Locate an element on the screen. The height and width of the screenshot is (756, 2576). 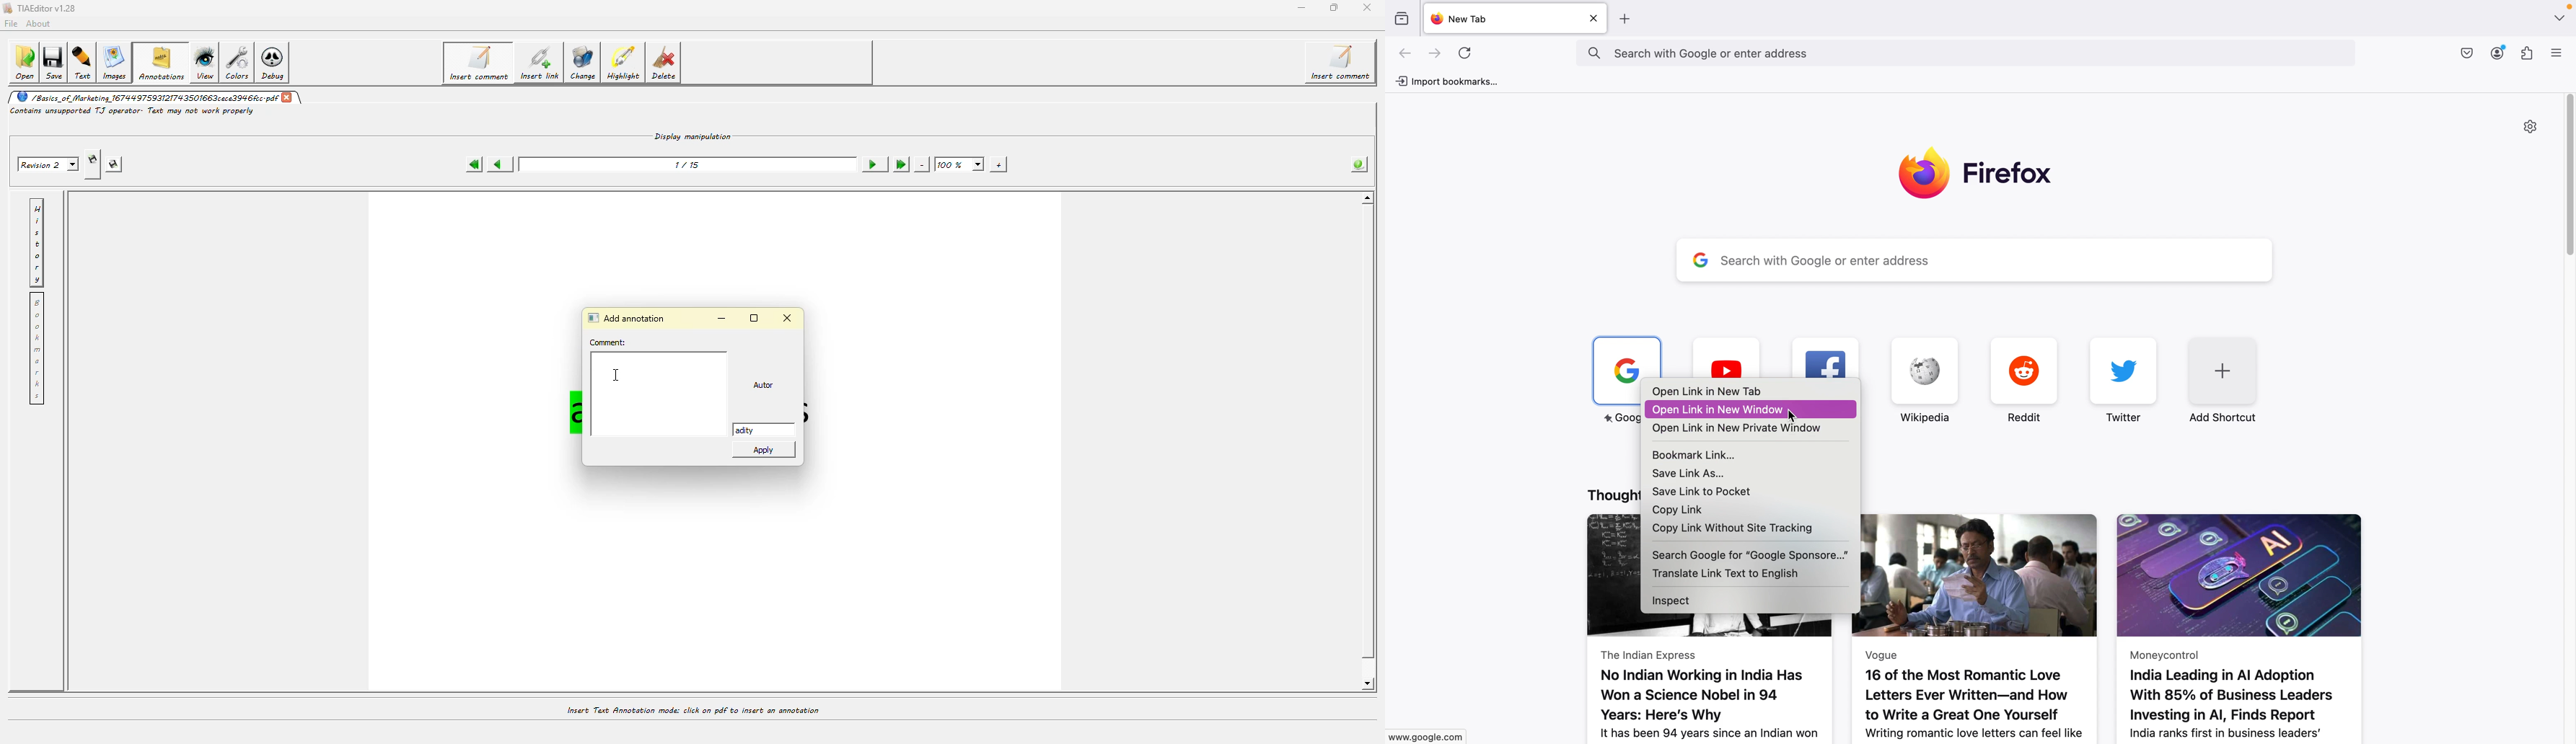
add tab is located at coordinates (1627, 18).